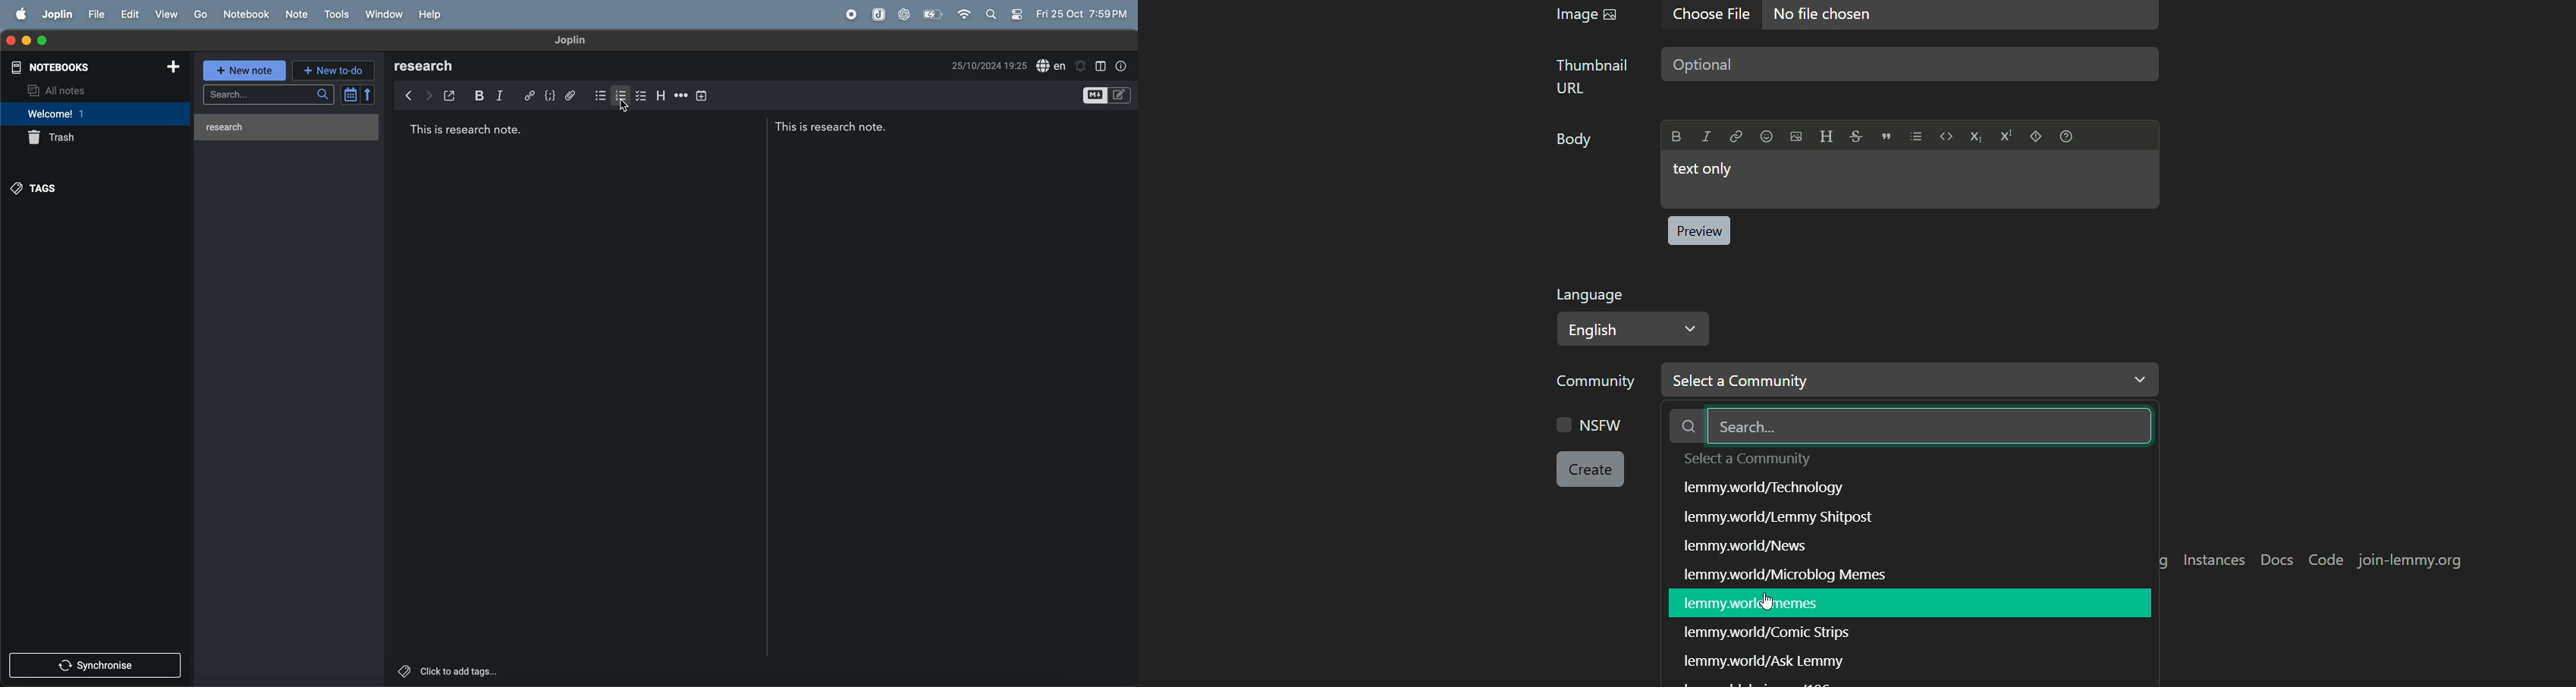 Image resolution: width=2576 pixels, height=700 pixels. I want to click on closing window, so click(9, 39).